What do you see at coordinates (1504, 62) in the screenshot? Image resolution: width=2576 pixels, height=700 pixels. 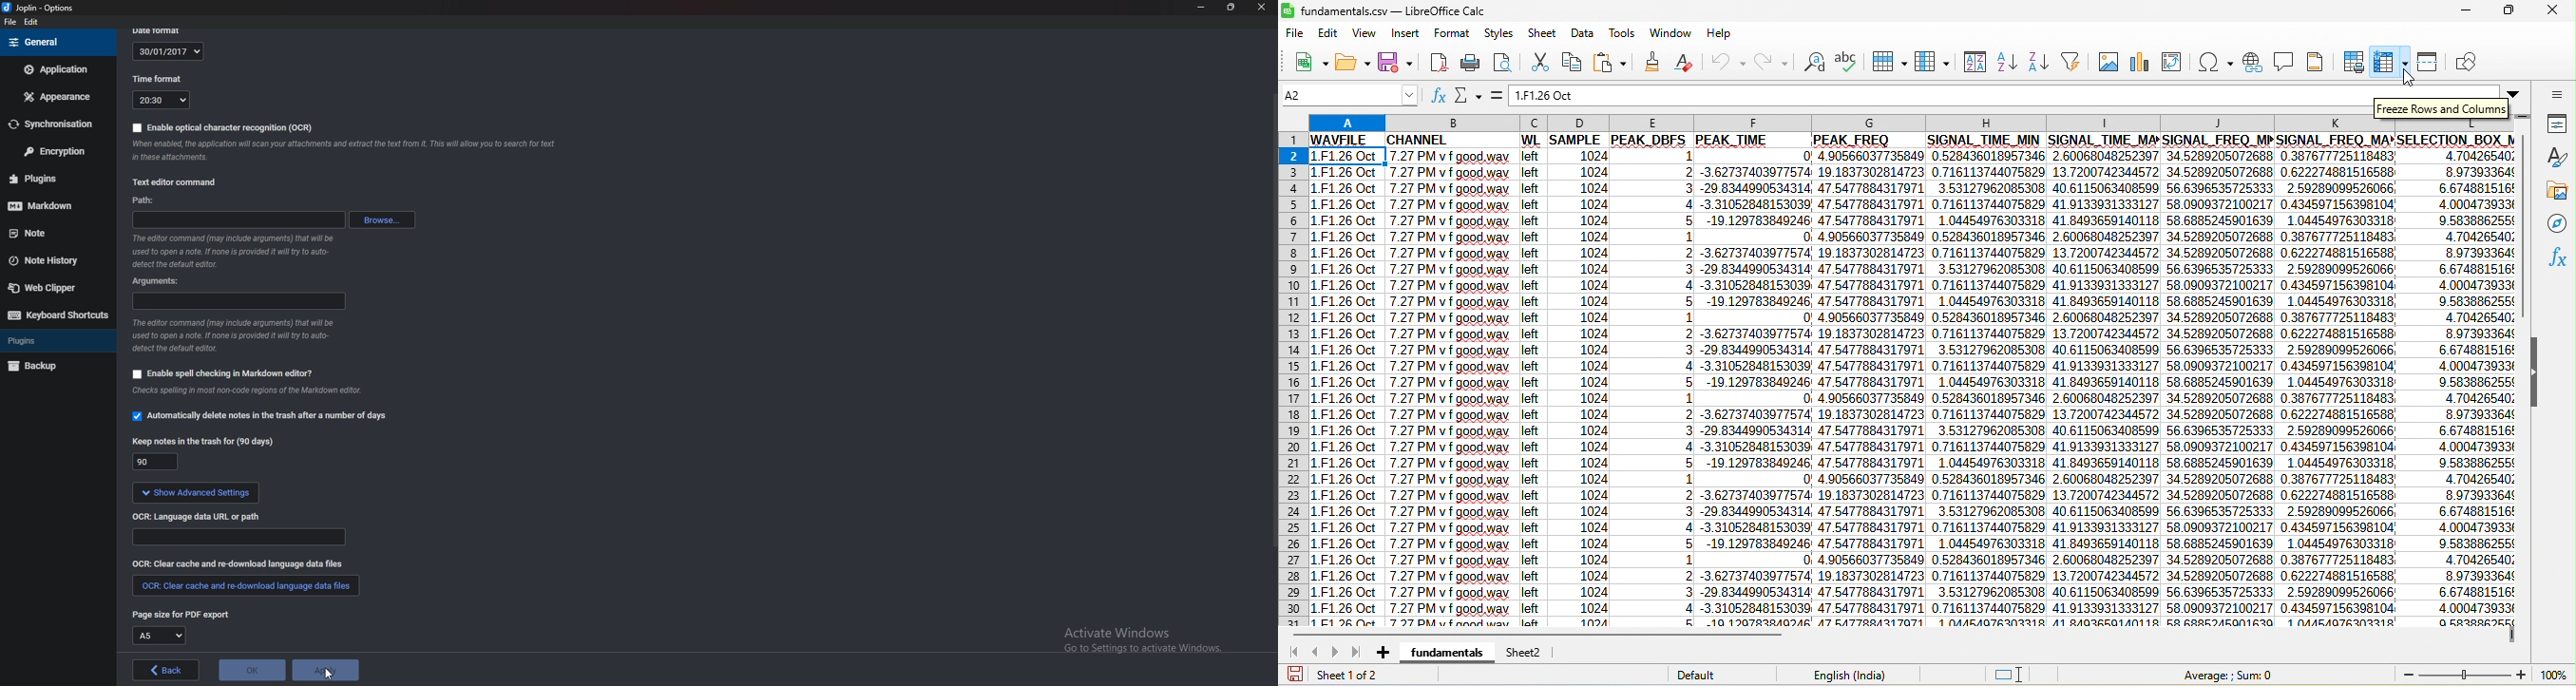 I see `print preview` at bounding box center [1504, 62].